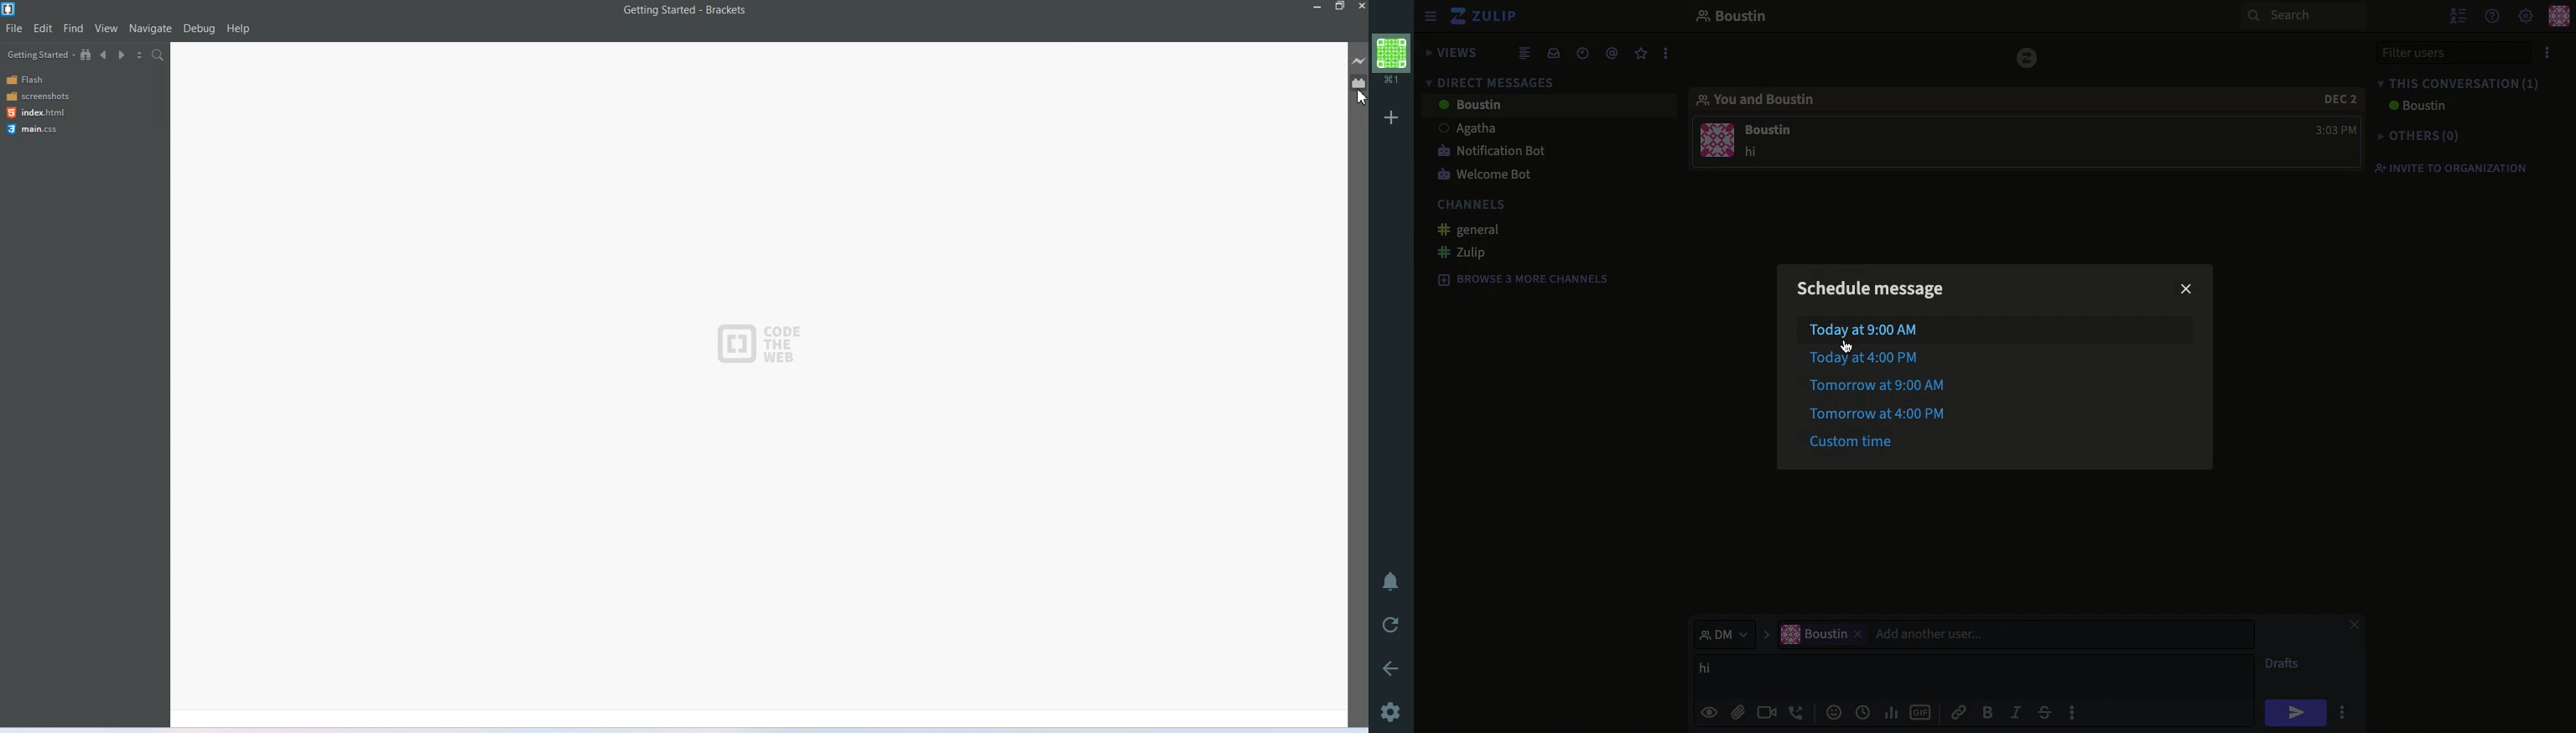  What do you see at coordinates (1989, 712) in the screenshot?
I see `bold` at bounding box center [1989, 712].